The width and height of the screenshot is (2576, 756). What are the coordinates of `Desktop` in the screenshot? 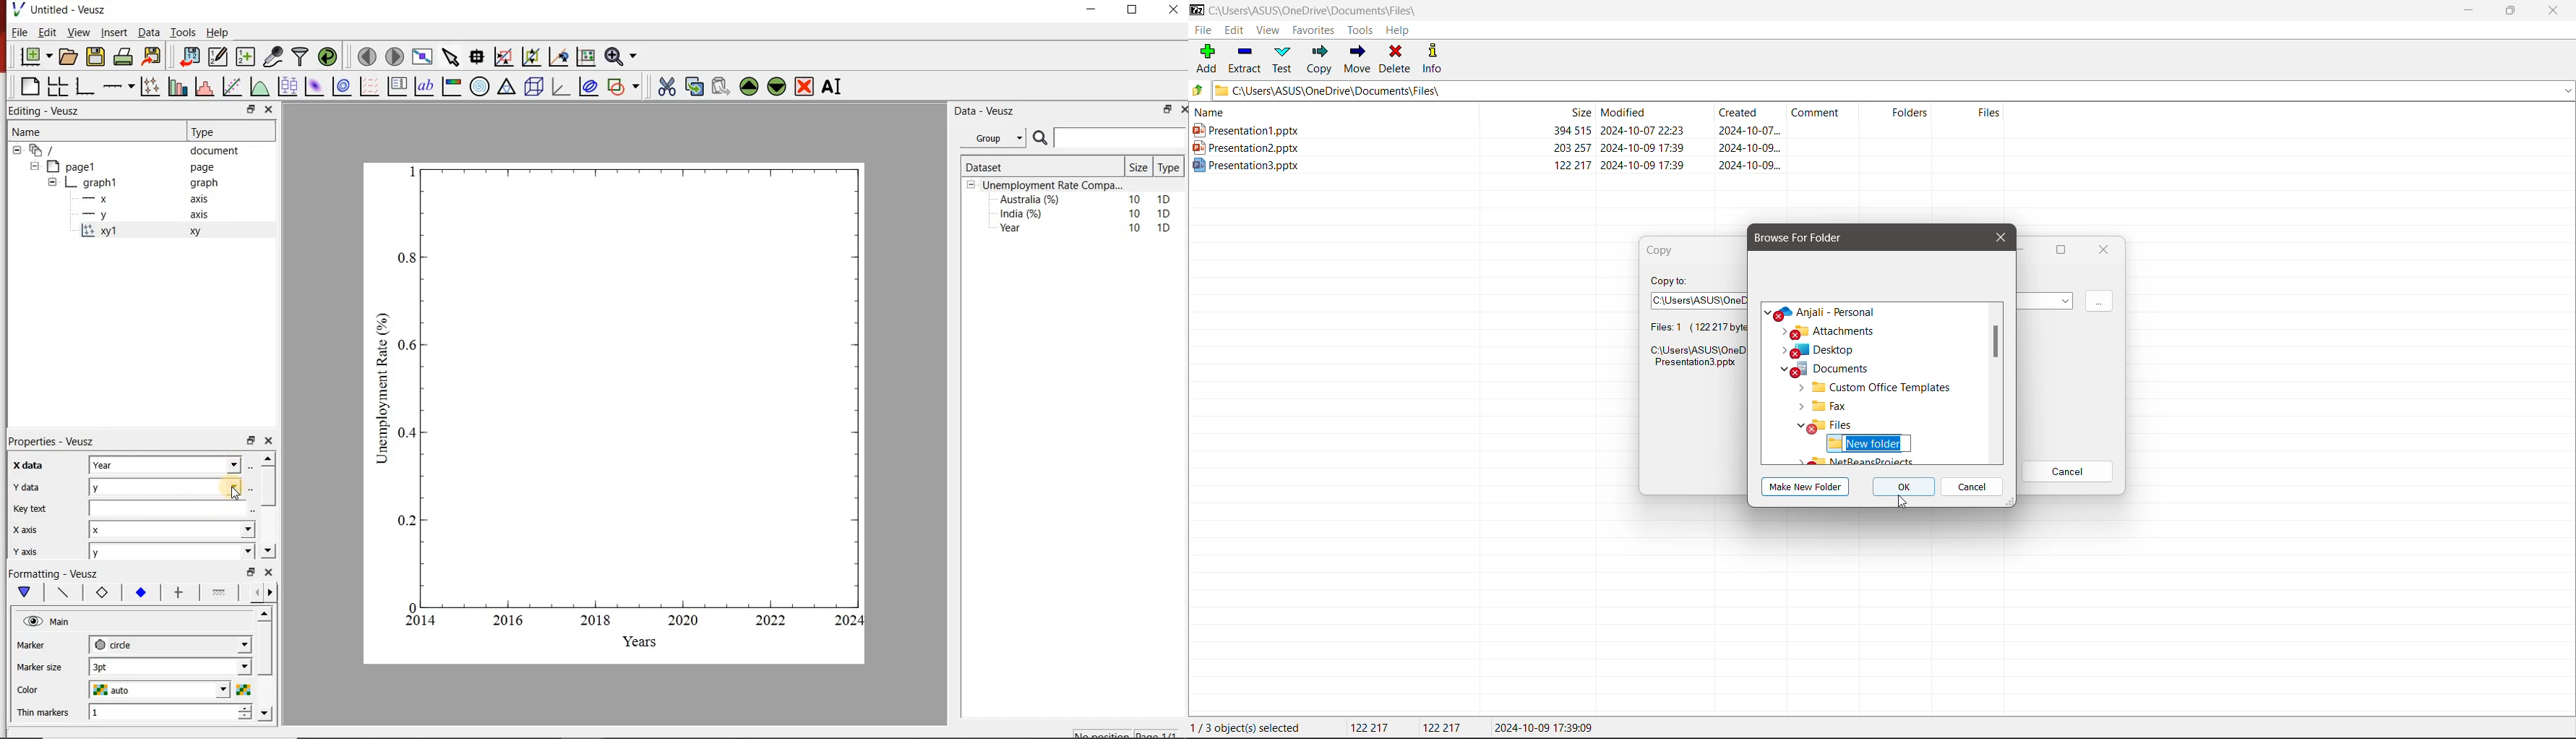 It's located at (1824, 370).